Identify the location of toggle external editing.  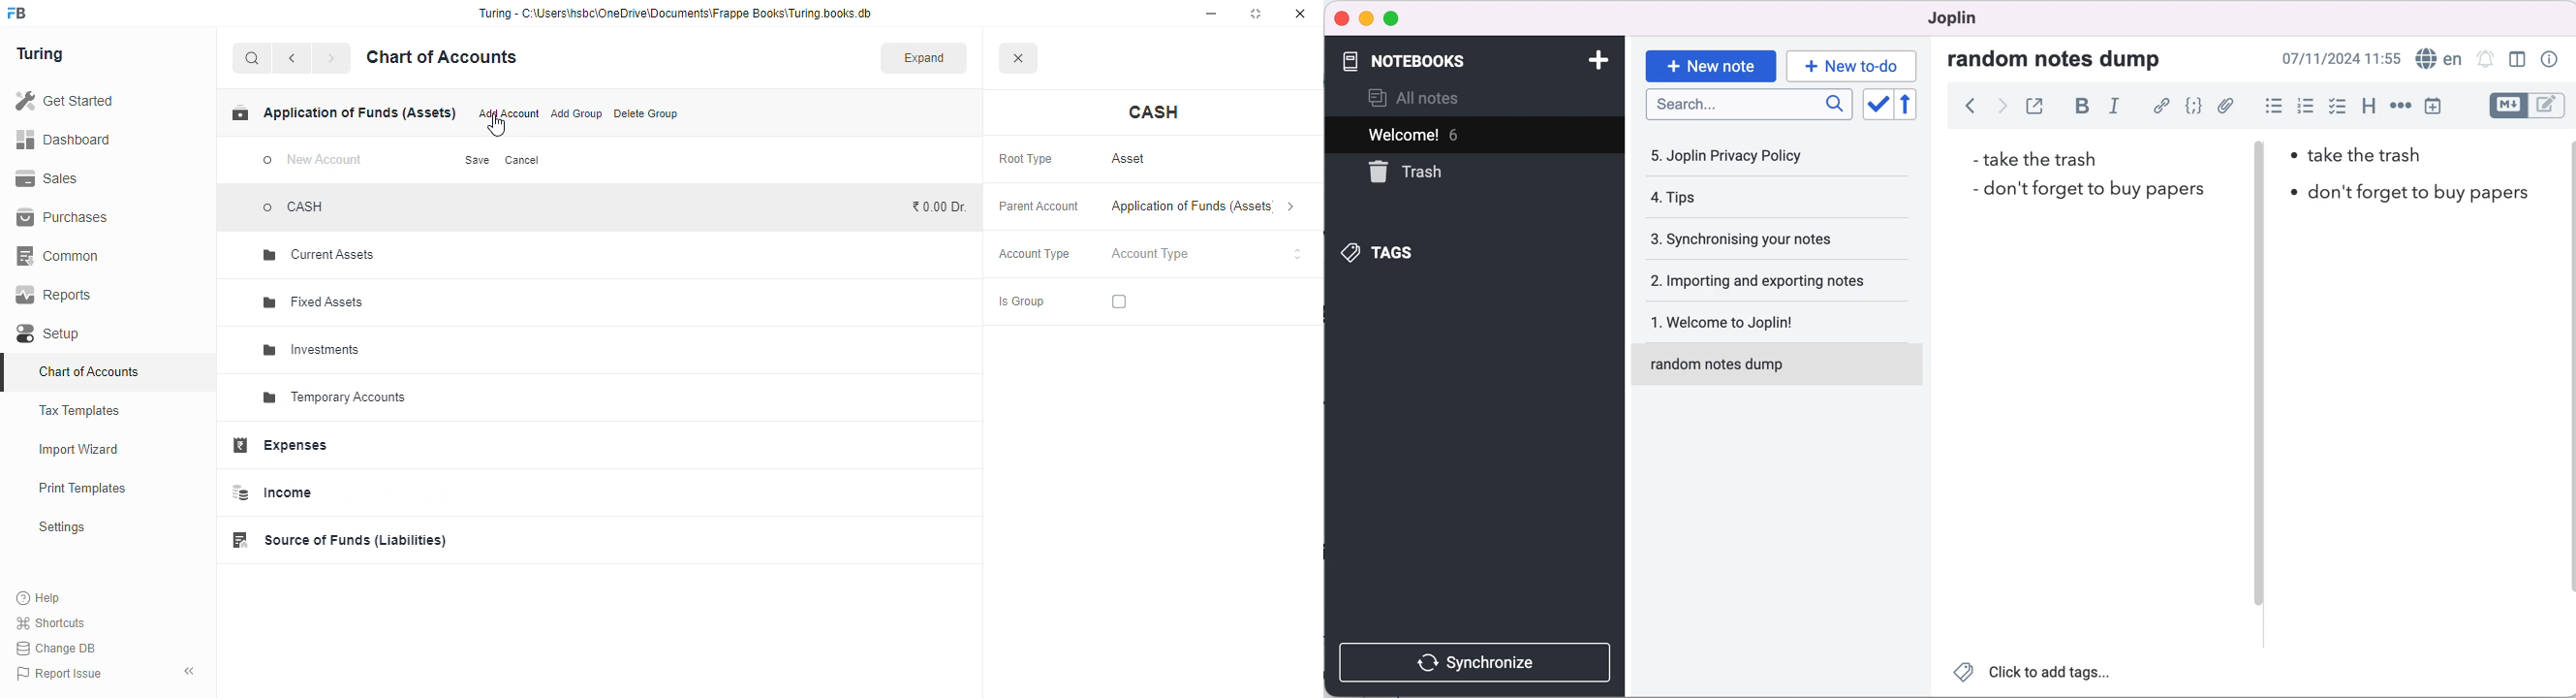
(2034, 107).